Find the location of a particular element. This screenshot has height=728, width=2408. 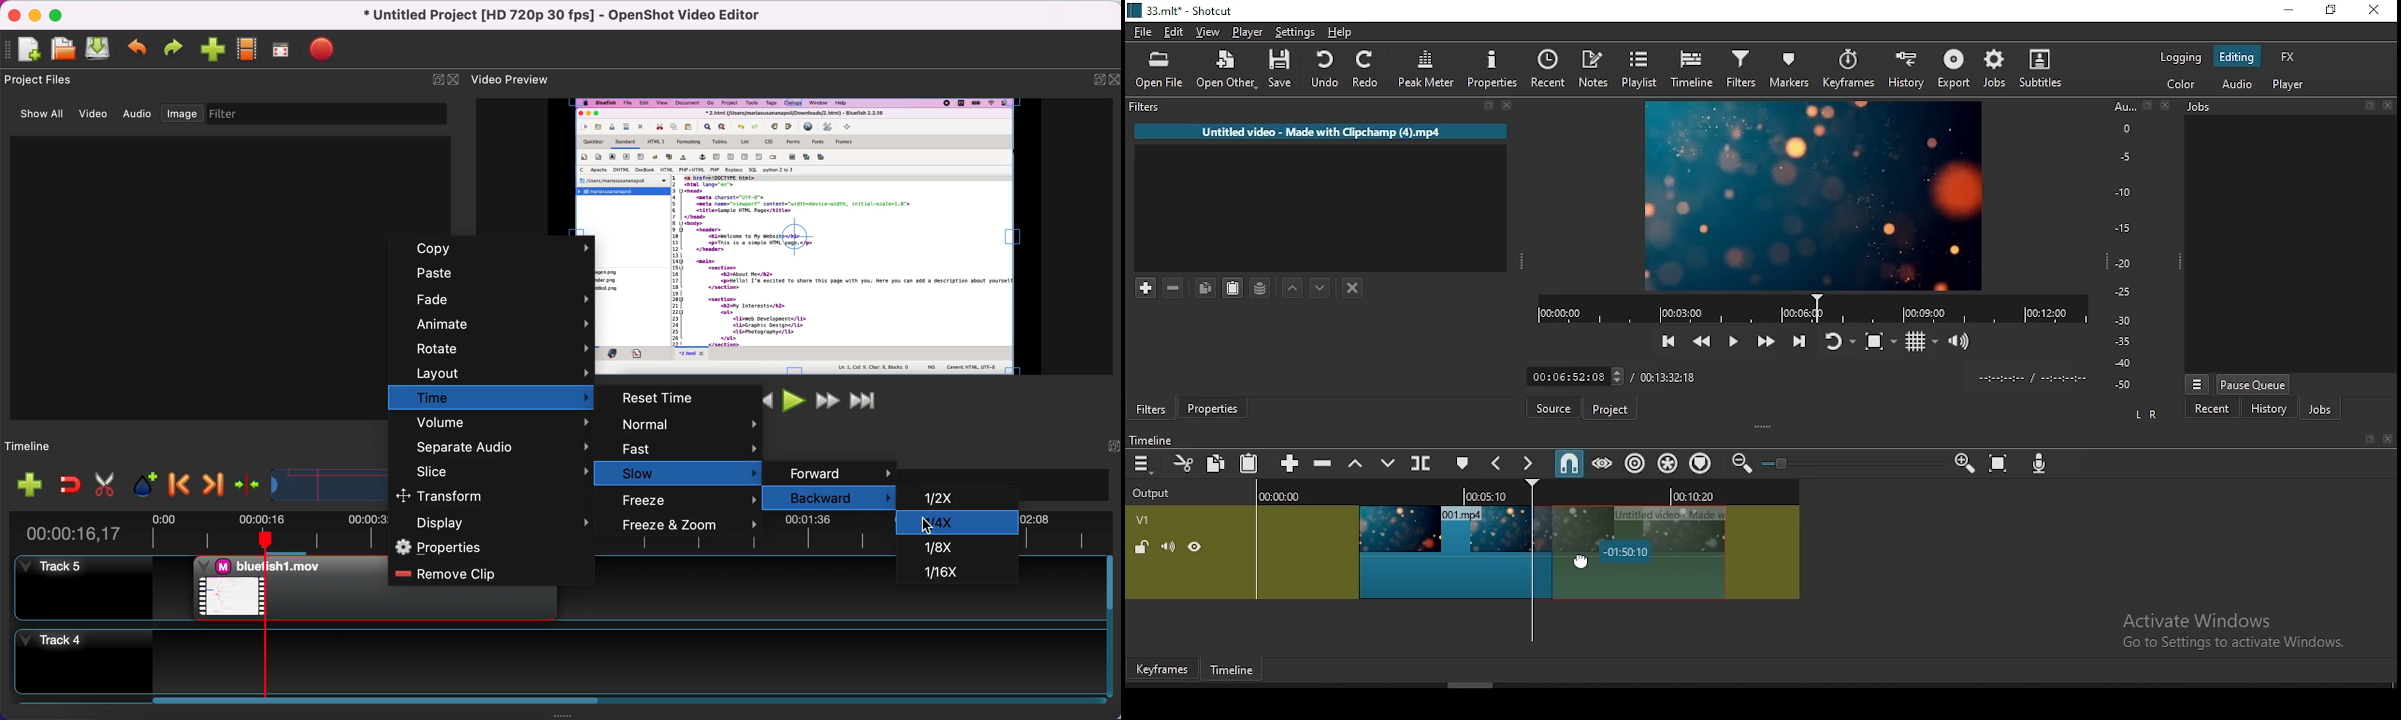

ripple all tracks is located at coordinates (1668, 462).